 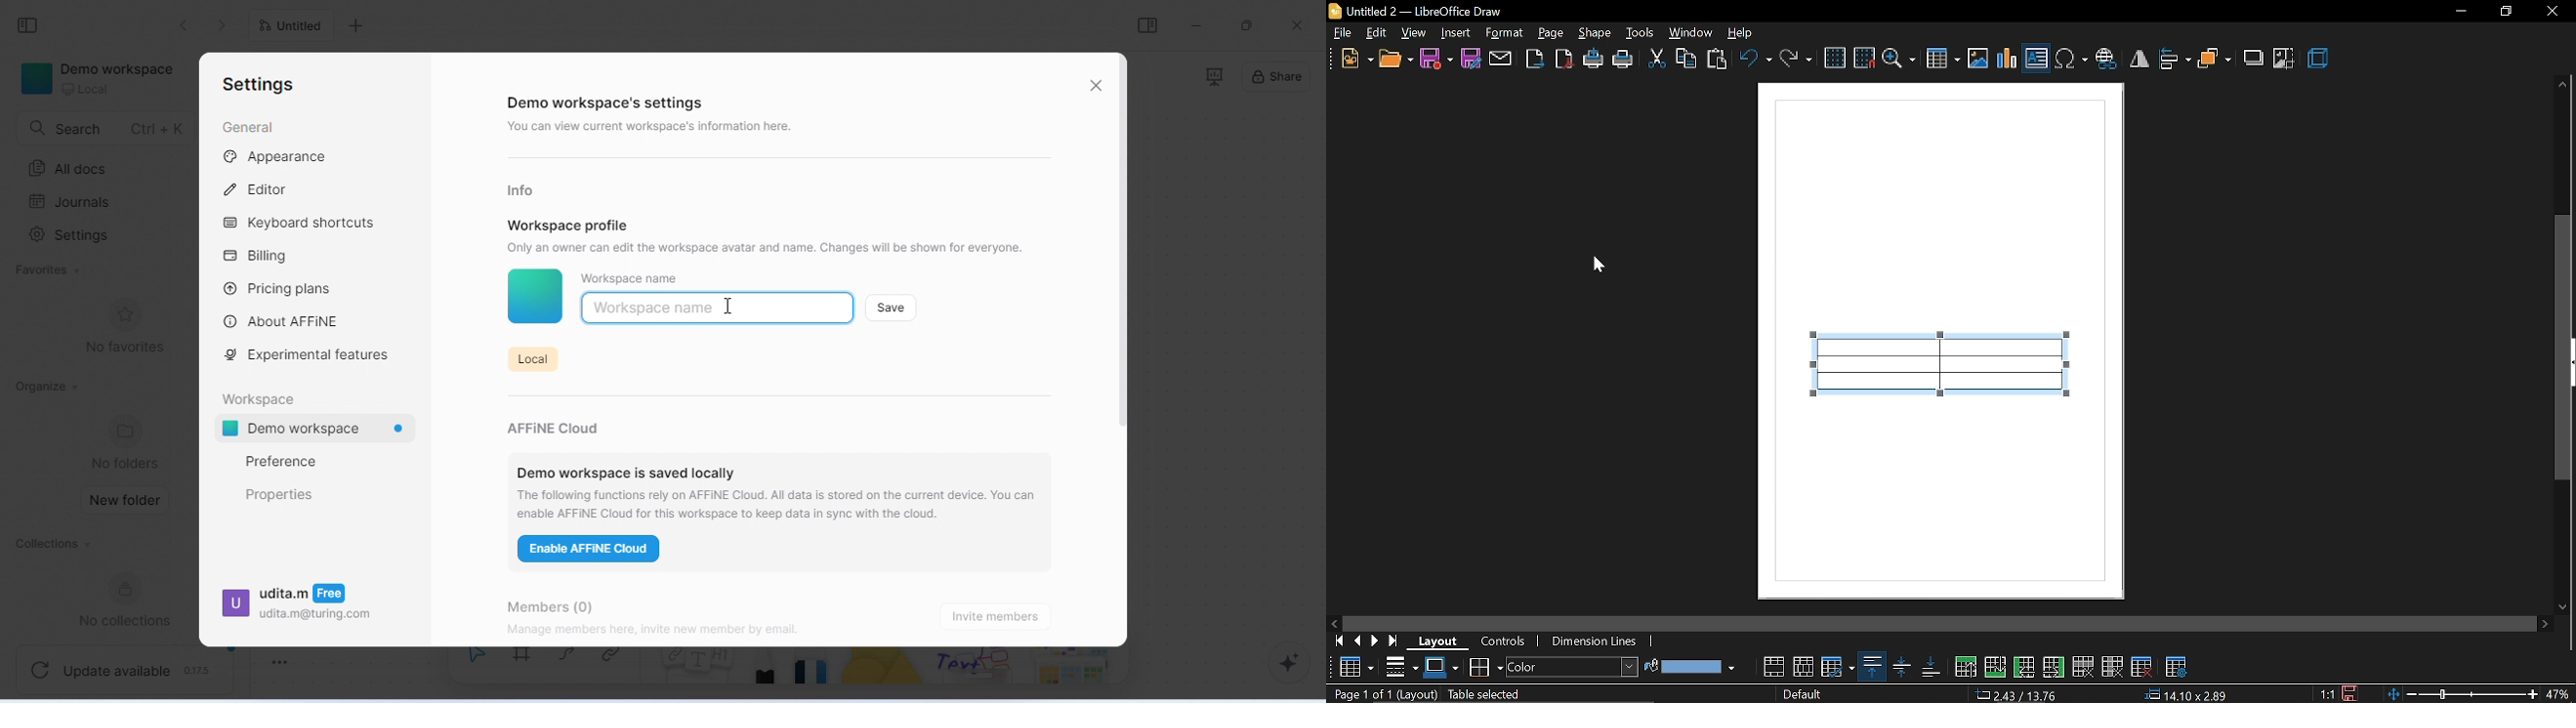 What do you see at coordinates (1836, 58) in the screenshot?
I see `grid` at bounding box center [1836, 58].